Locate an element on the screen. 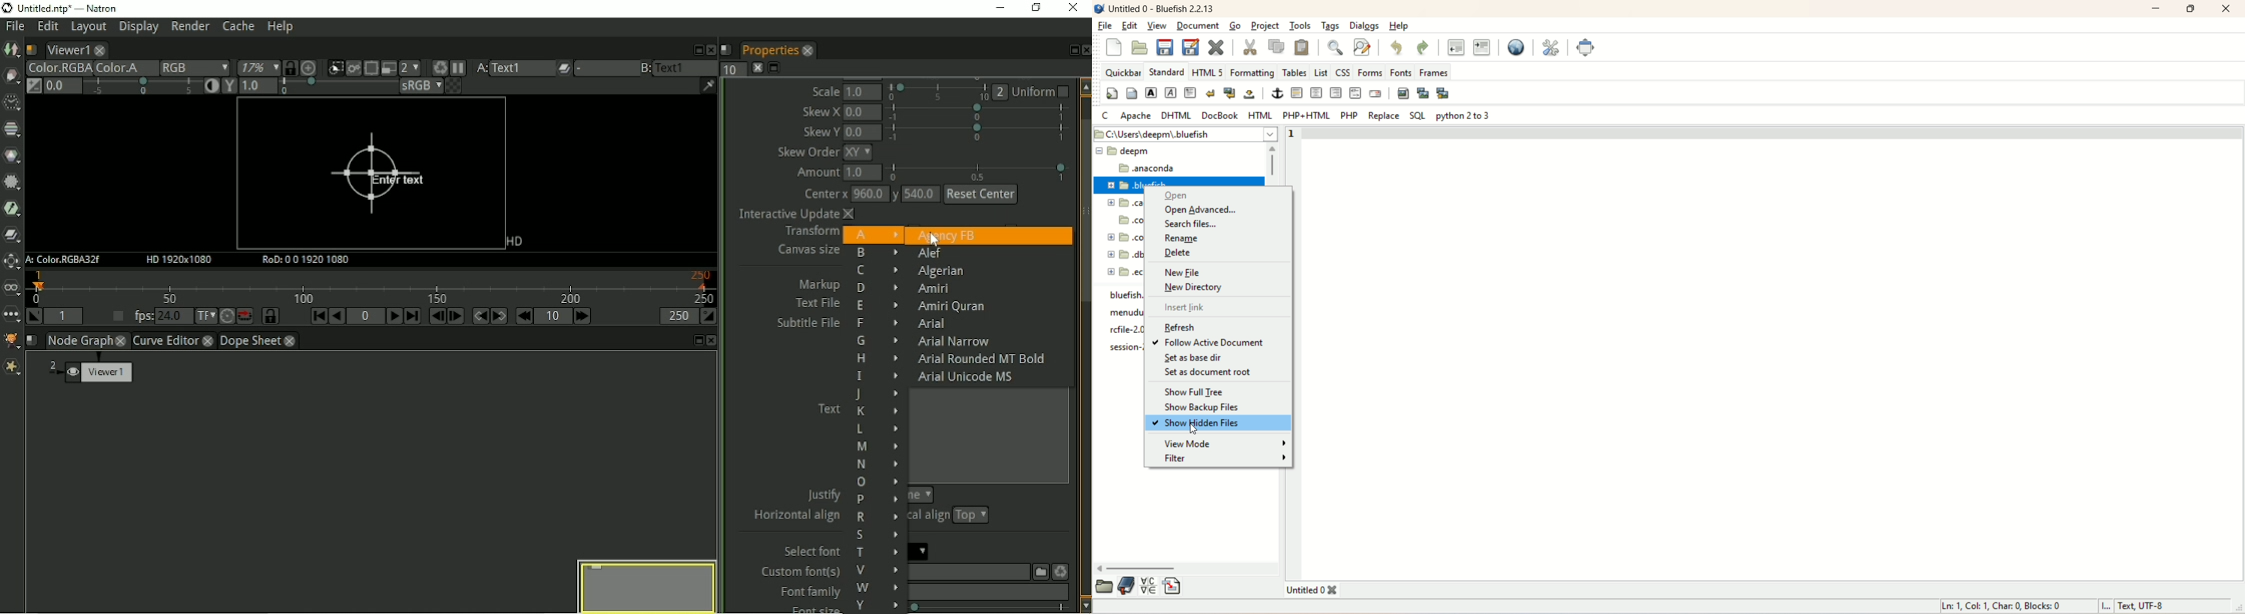 The height and width of the screenshot is (616, 2268). tags is located at coordinates (1331, 26).